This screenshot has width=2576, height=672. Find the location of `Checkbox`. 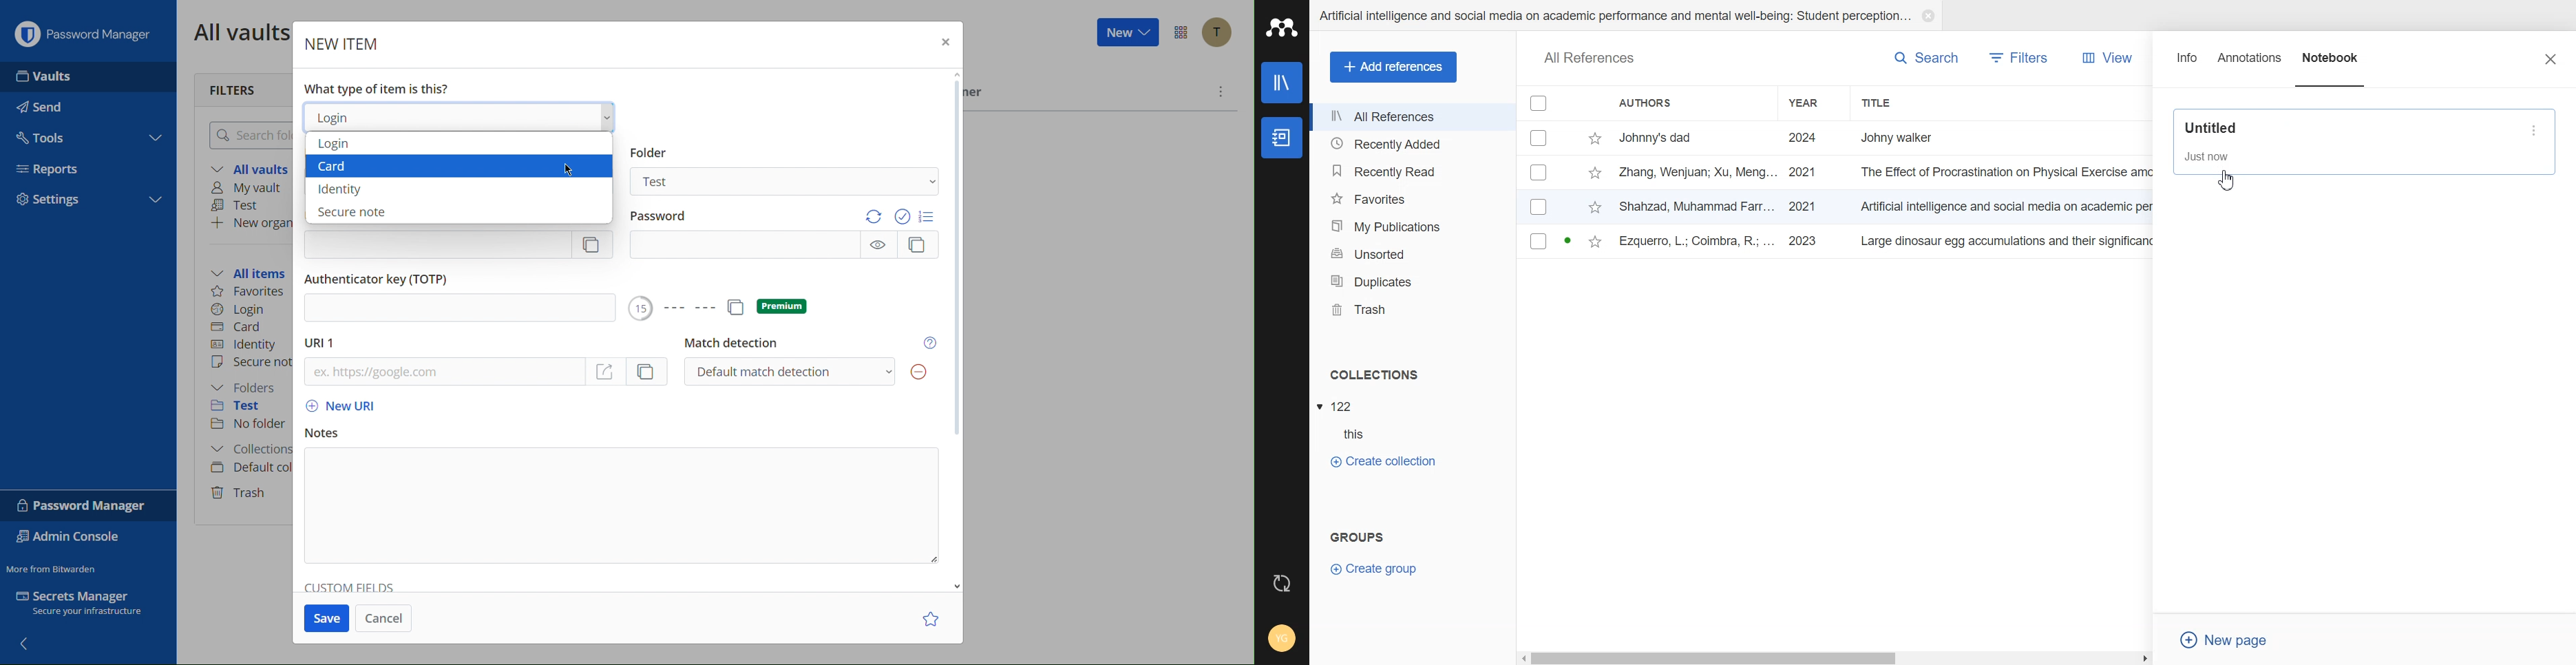

Checkbox is located at coordinates (1539, 241).